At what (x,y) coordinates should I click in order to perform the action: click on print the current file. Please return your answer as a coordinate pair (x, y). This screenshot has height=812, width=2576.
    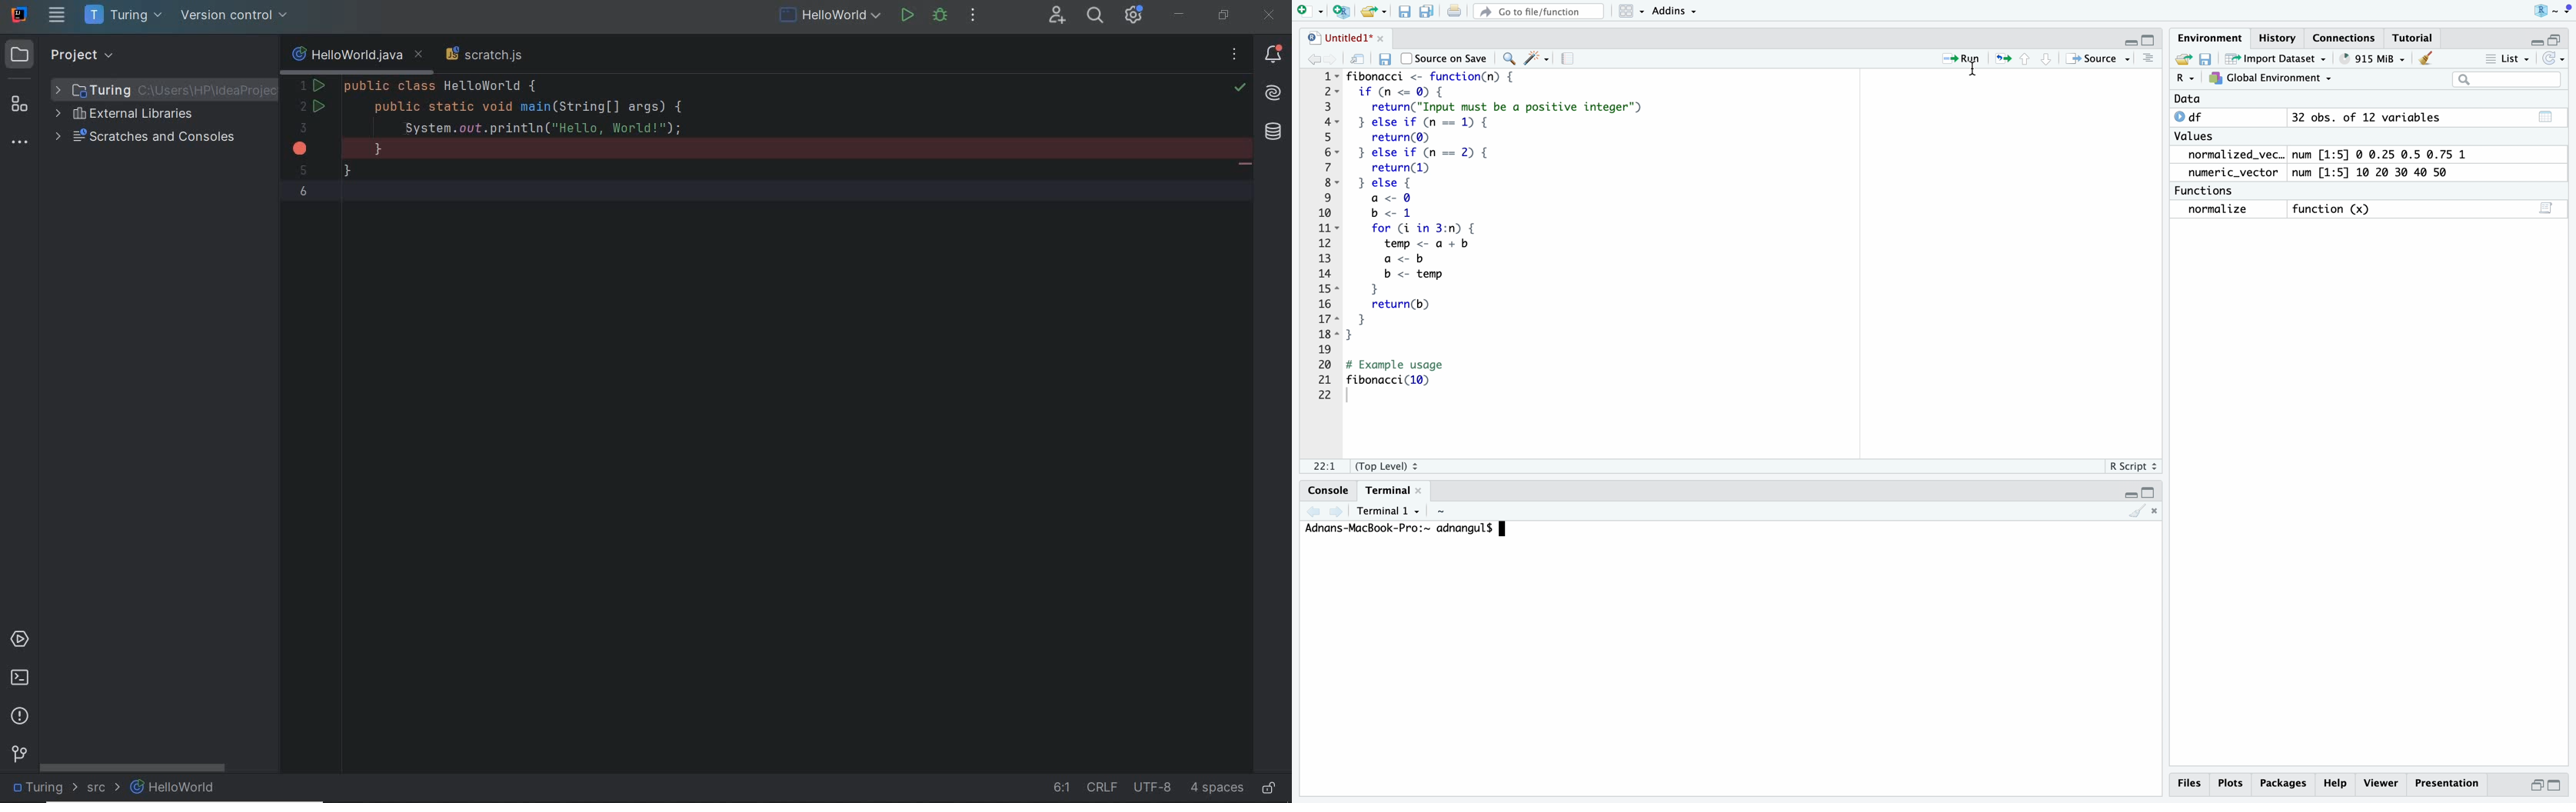
    Looking at the image, I should click on (1456, 10).